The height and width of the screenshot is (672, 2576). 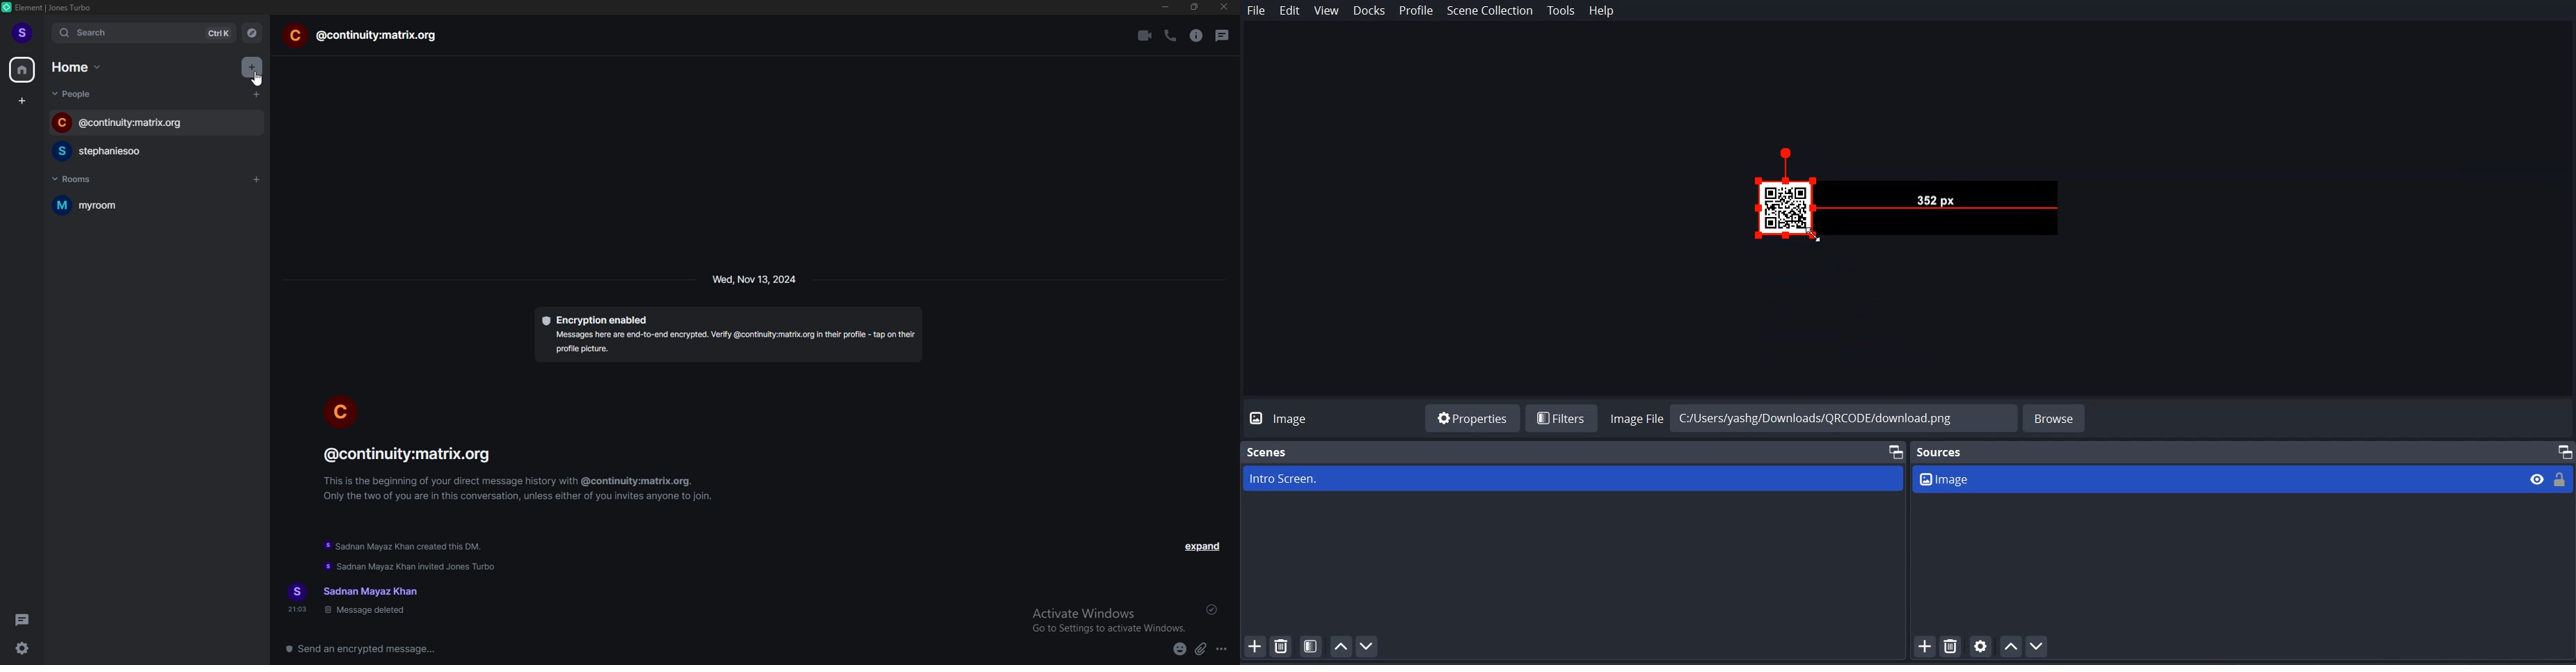 I want to click on cursor, so click(x=258, y=79).